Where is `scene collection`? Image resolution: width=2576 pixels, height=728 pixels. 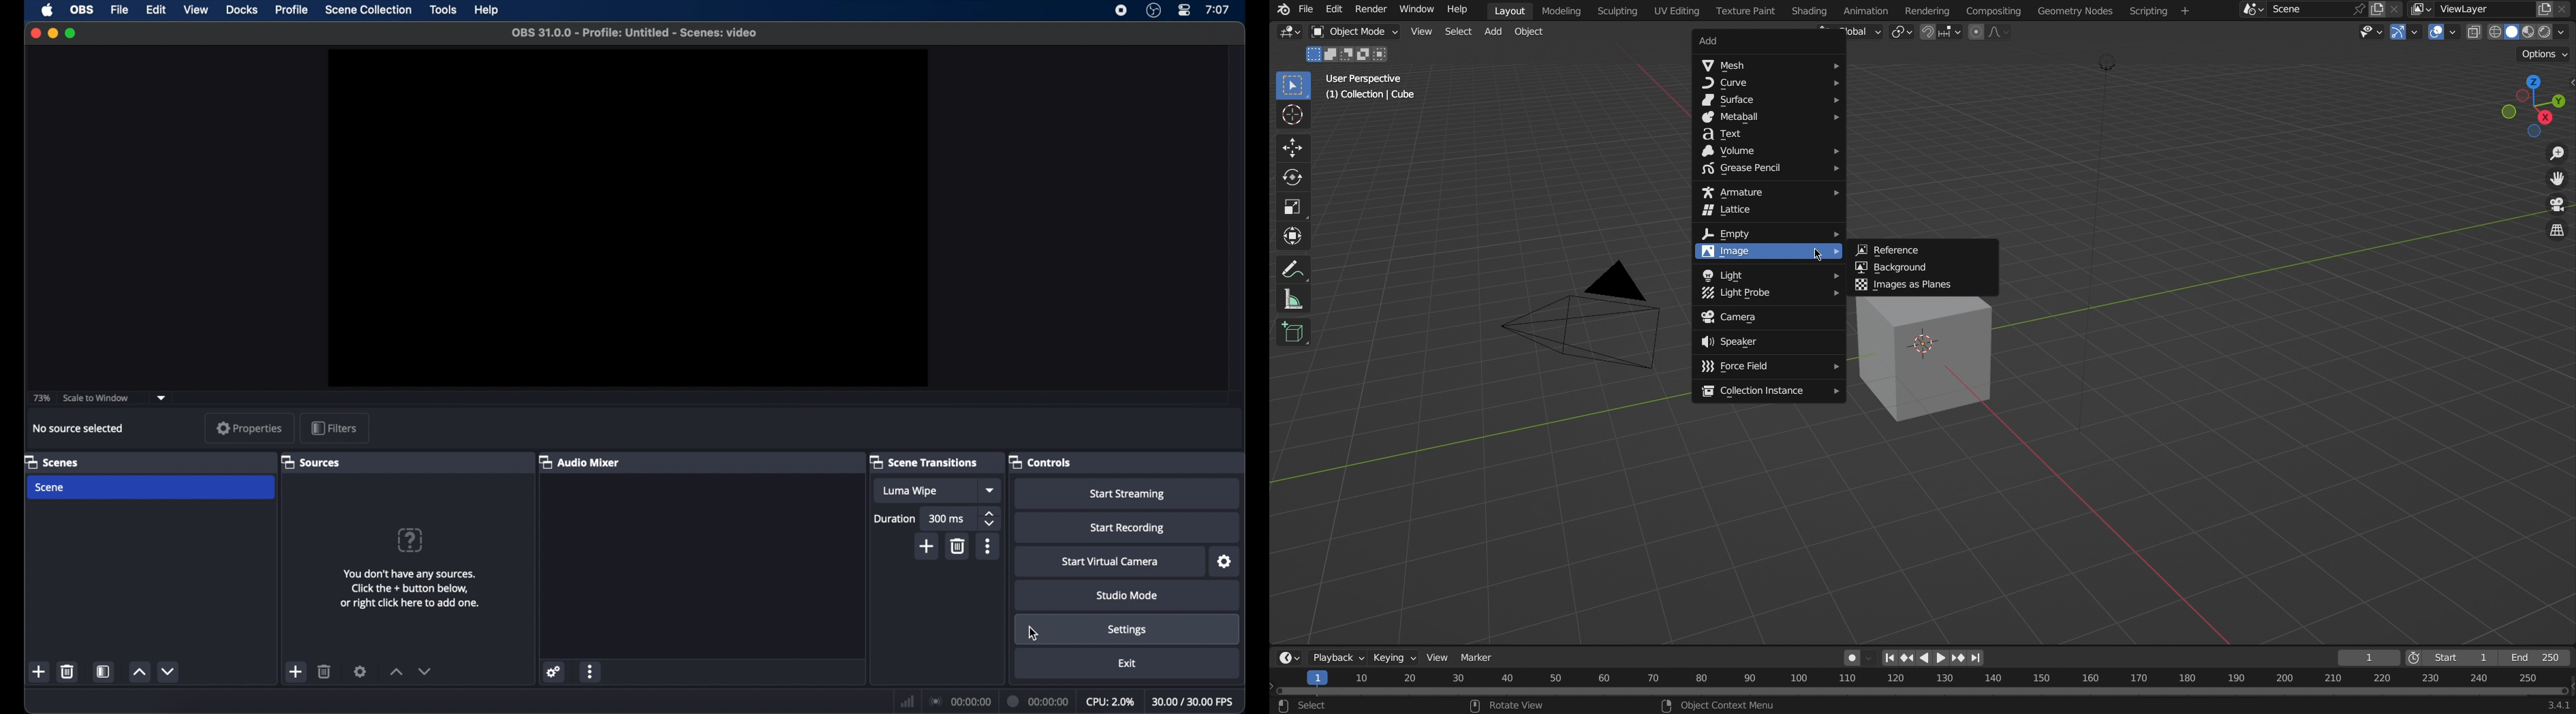
scene collection is located at coordinates (368, 10).